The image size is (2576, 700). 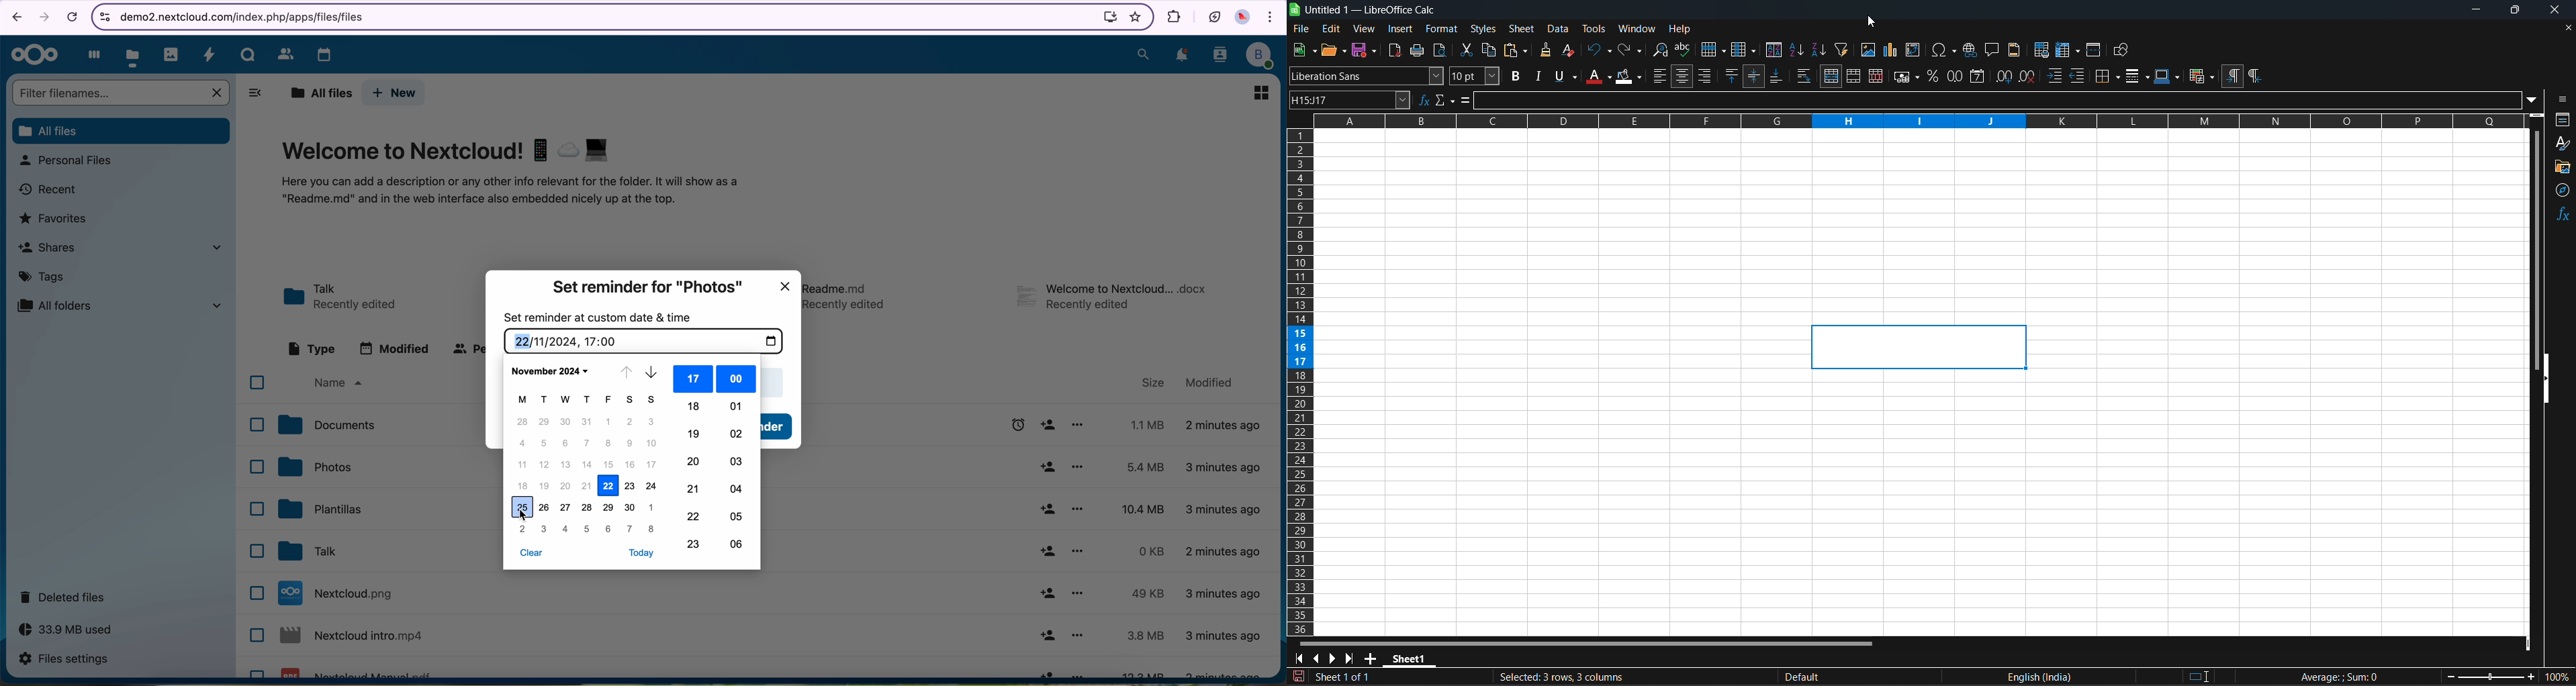 I want to click on split window, so click(x=2093, y=50).